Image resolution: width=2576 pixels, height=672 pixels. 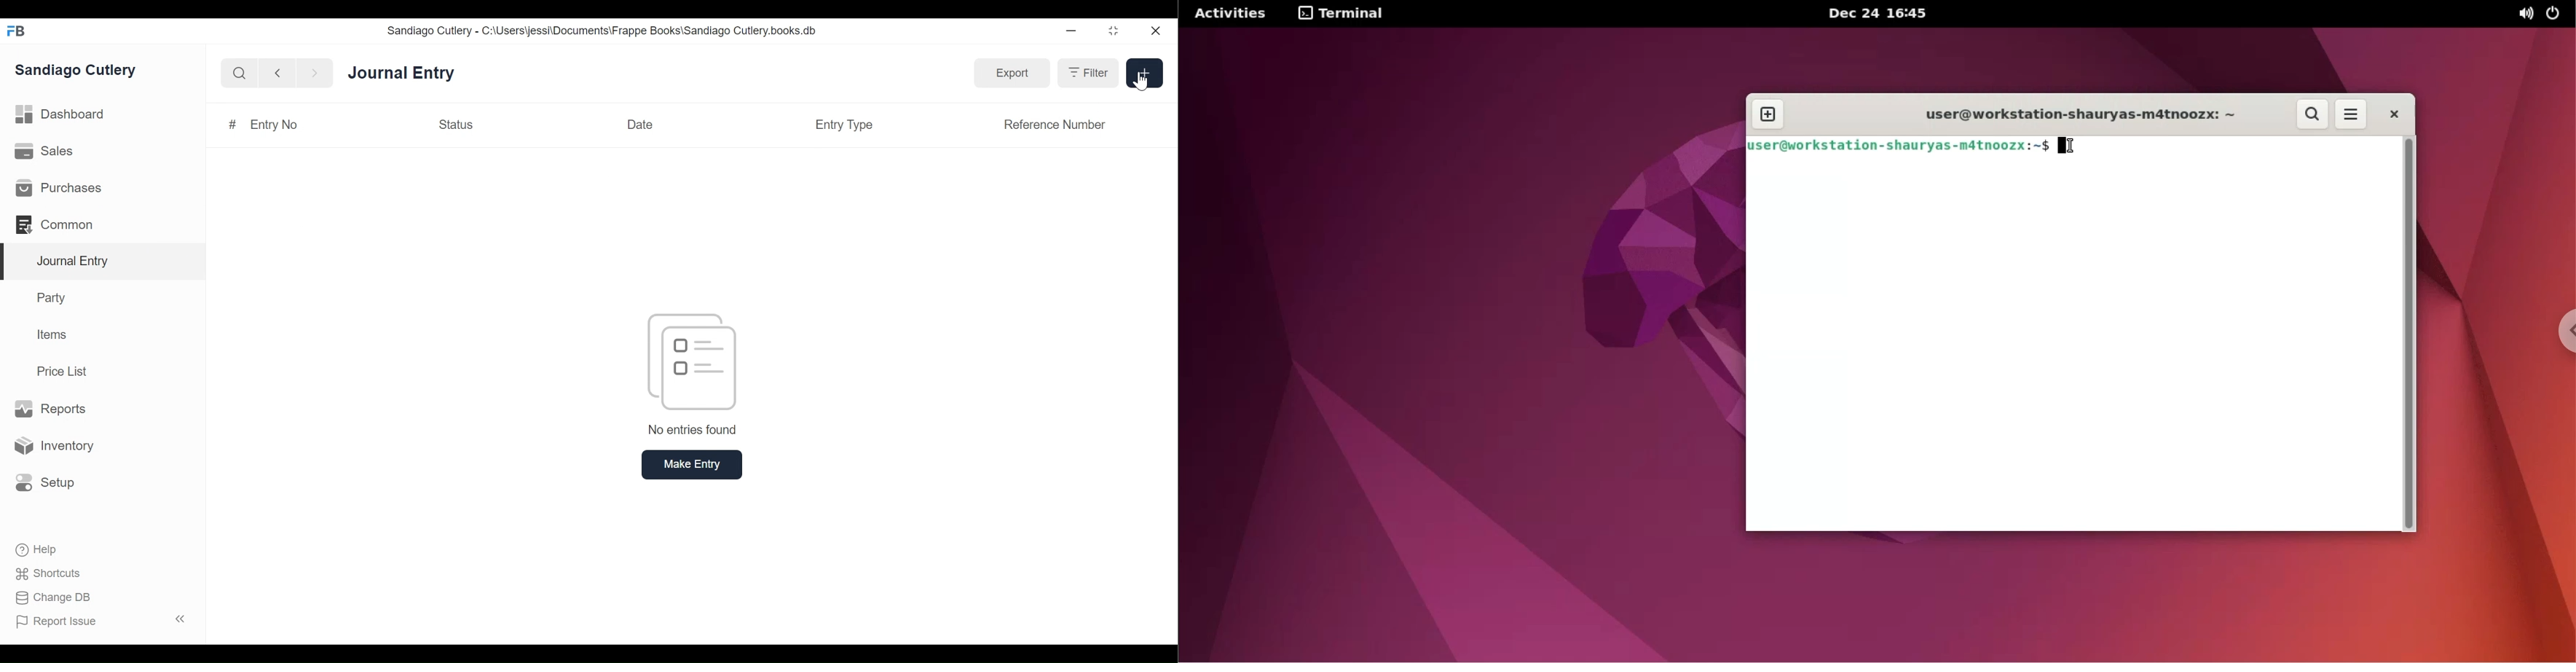 What do you see at coordinates (844, 126) in the screenshot?
I see `Entry Type` at bounding box center [844, 126].